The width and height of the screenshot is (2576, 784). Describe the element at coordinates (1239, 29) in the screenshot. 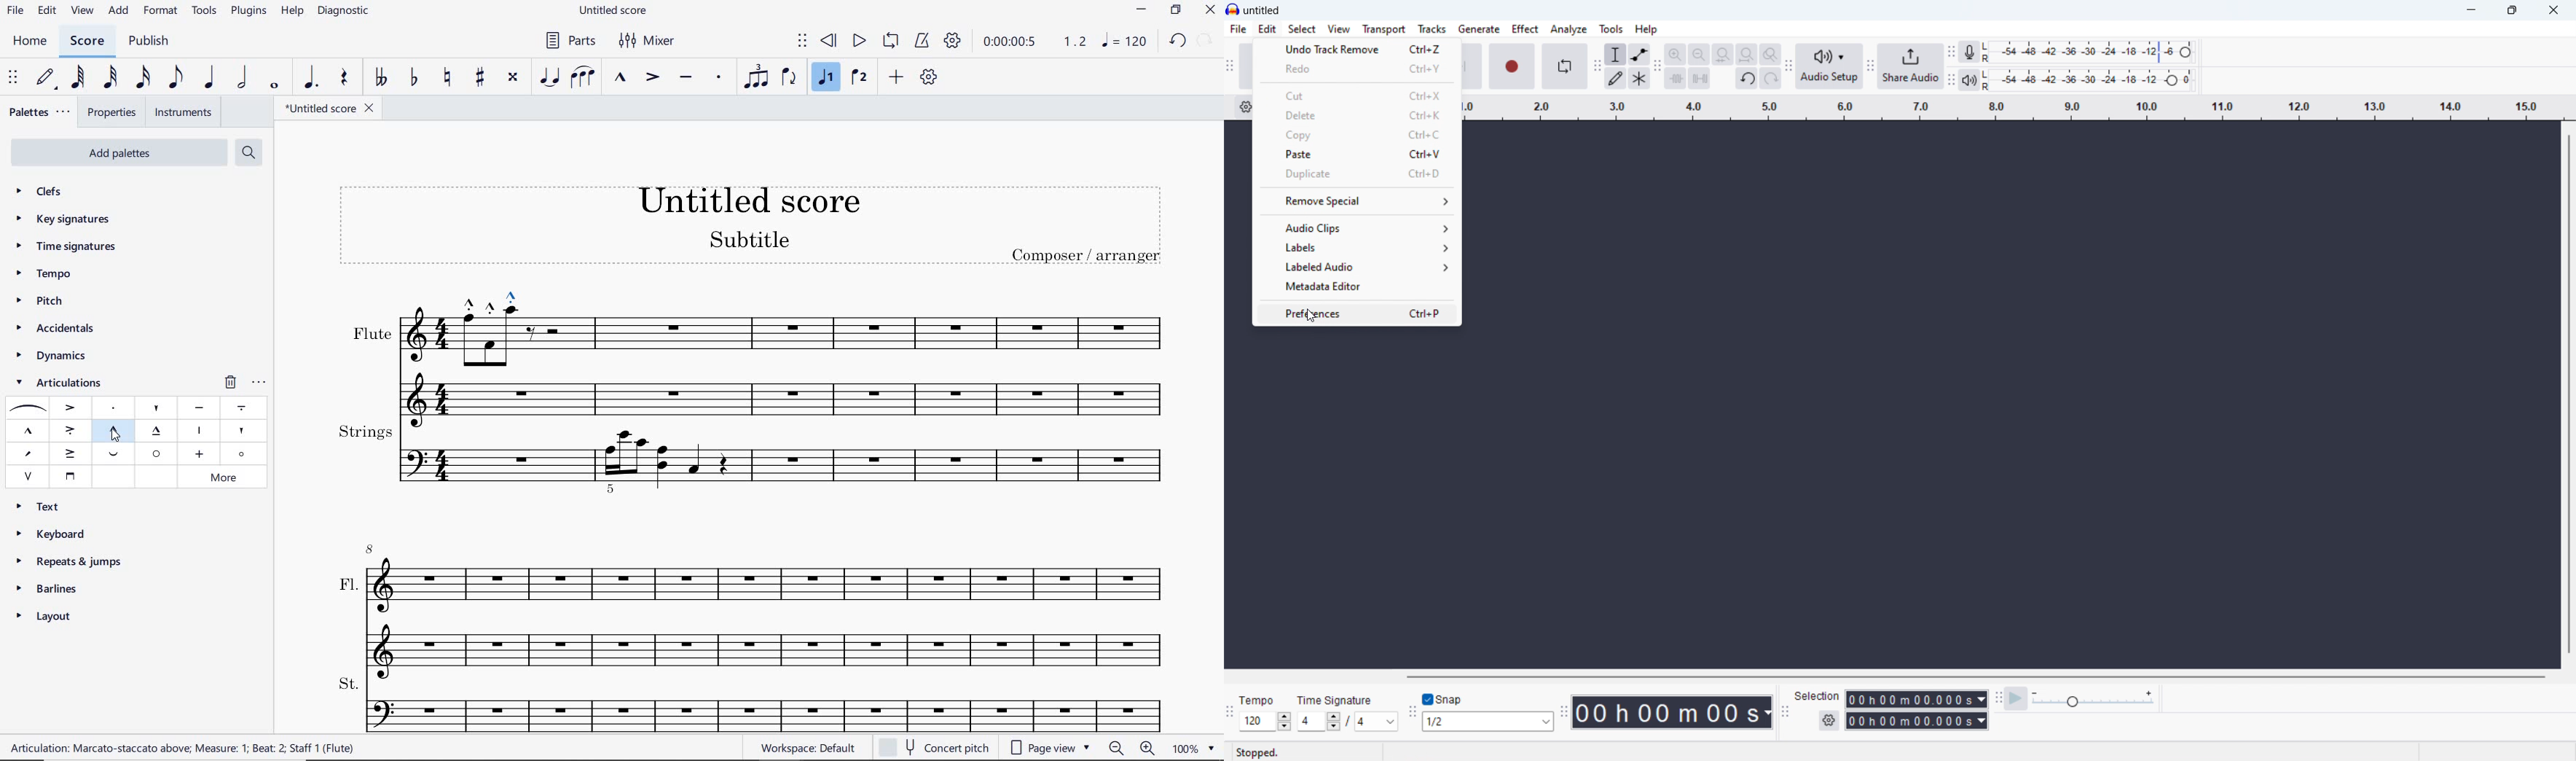

I see `file` at that location.